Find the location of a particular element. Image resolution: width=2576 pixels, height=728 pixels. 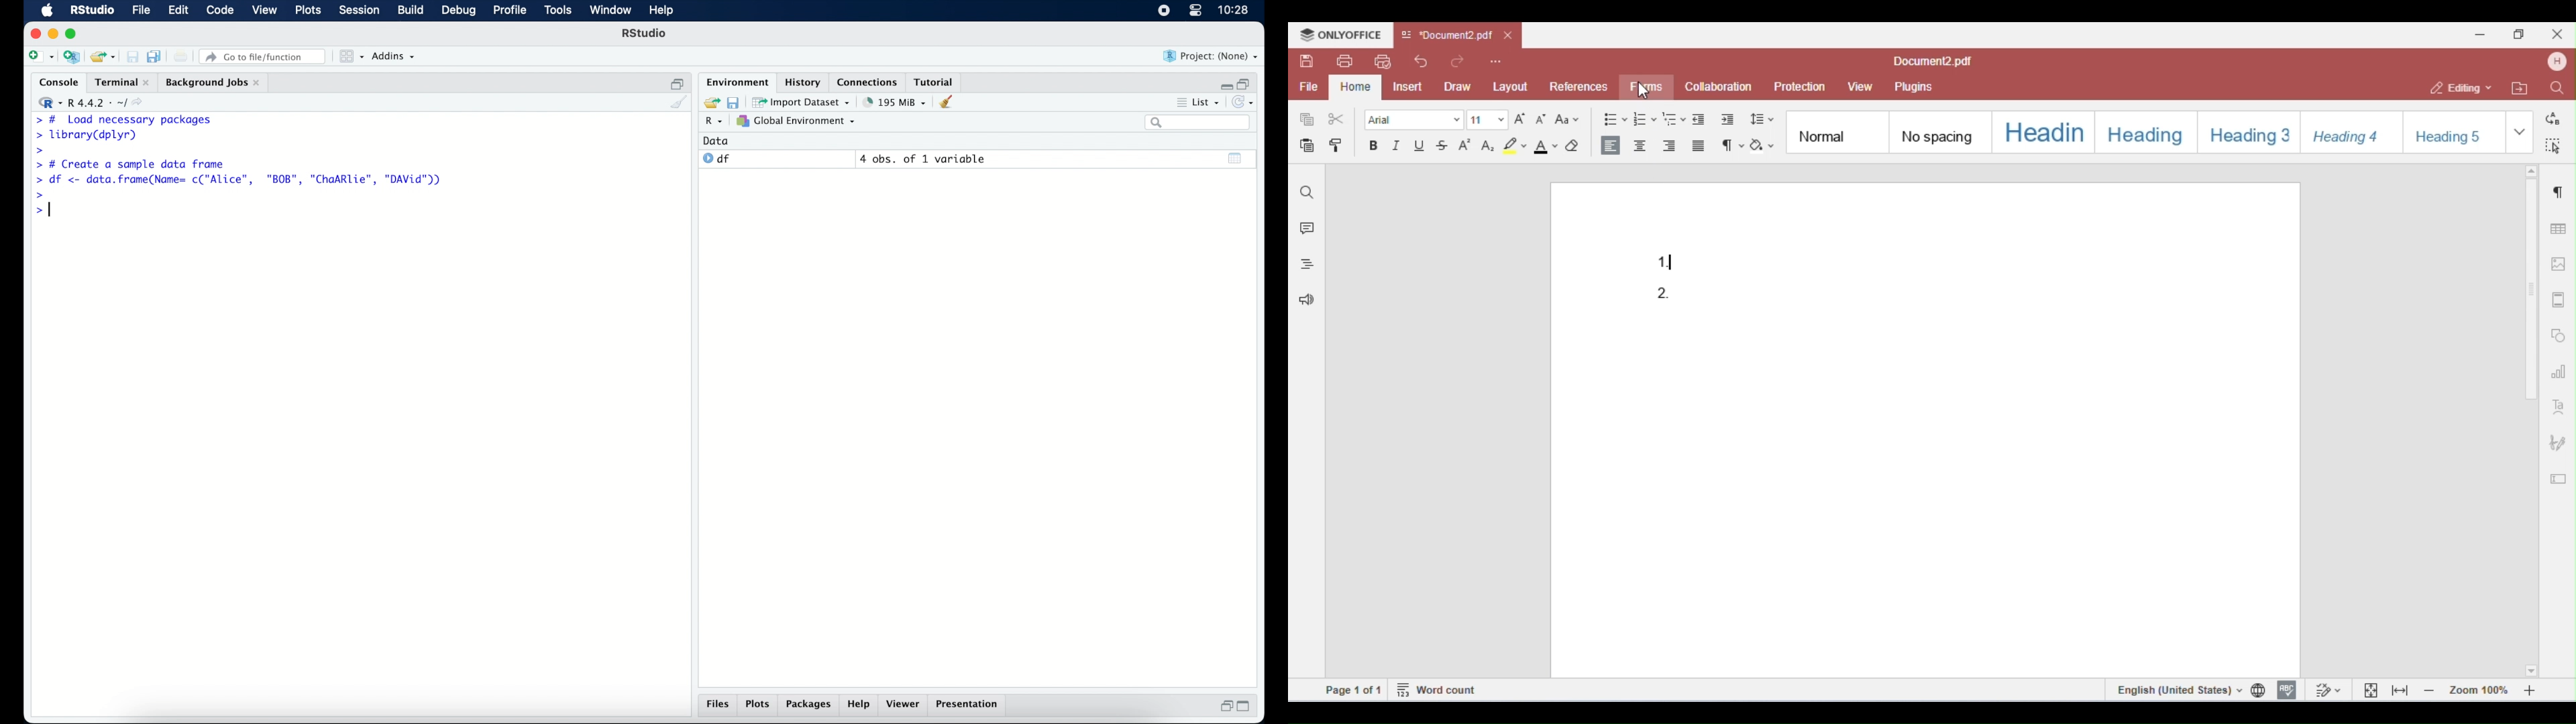

build is located at coordinates (410, 11).